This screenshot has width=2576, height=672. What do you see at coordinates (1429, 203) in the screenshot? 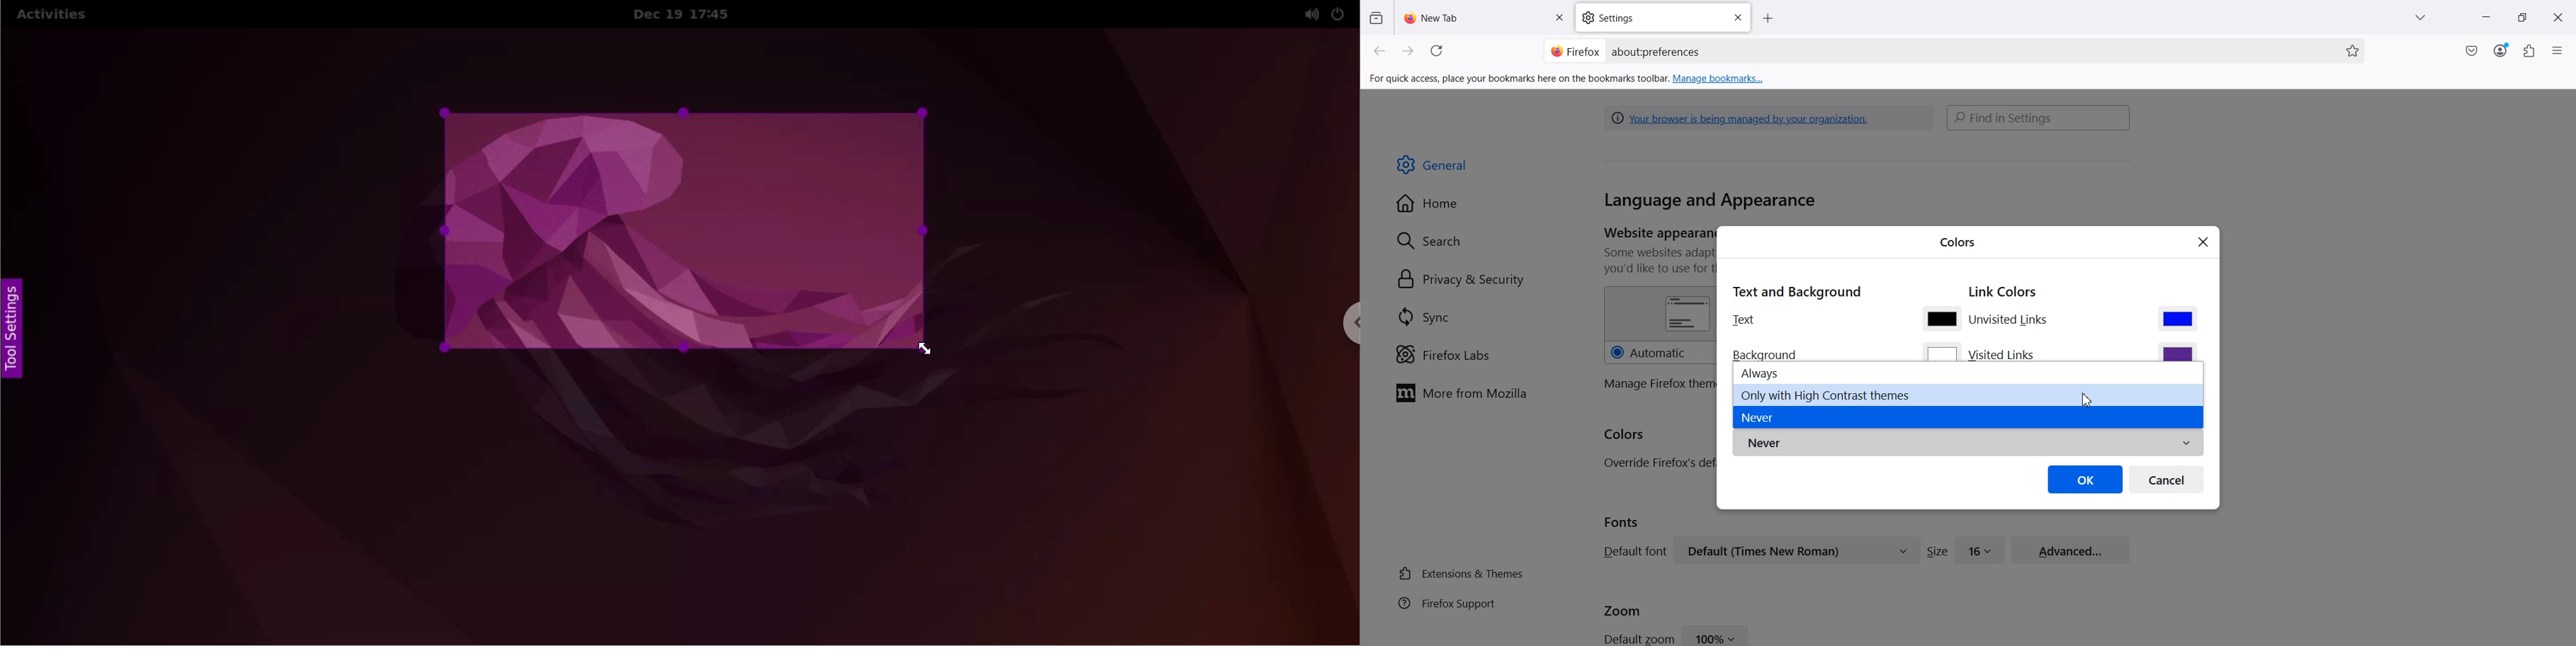
I see `o Home` at bounding box center [1429, 203].